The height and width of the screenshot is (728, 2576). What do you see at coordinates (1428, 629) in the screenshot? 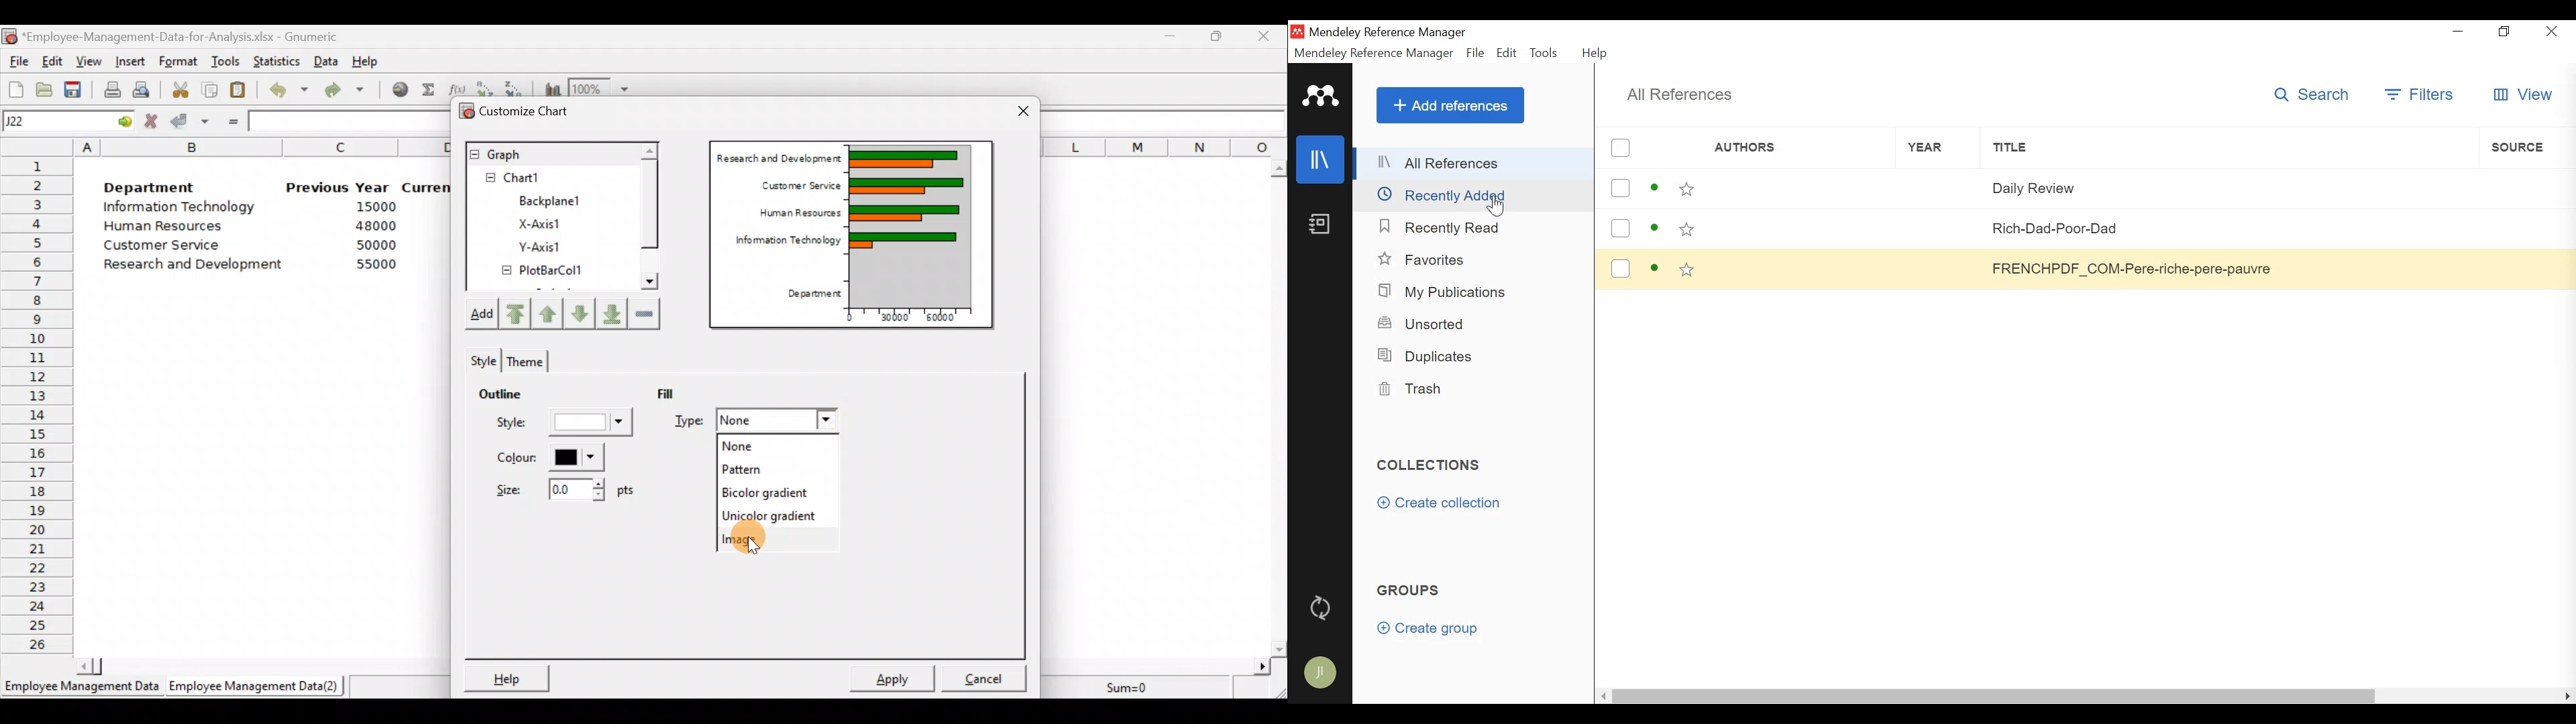
I see `Create Group` at bounding box center [1428, 629].